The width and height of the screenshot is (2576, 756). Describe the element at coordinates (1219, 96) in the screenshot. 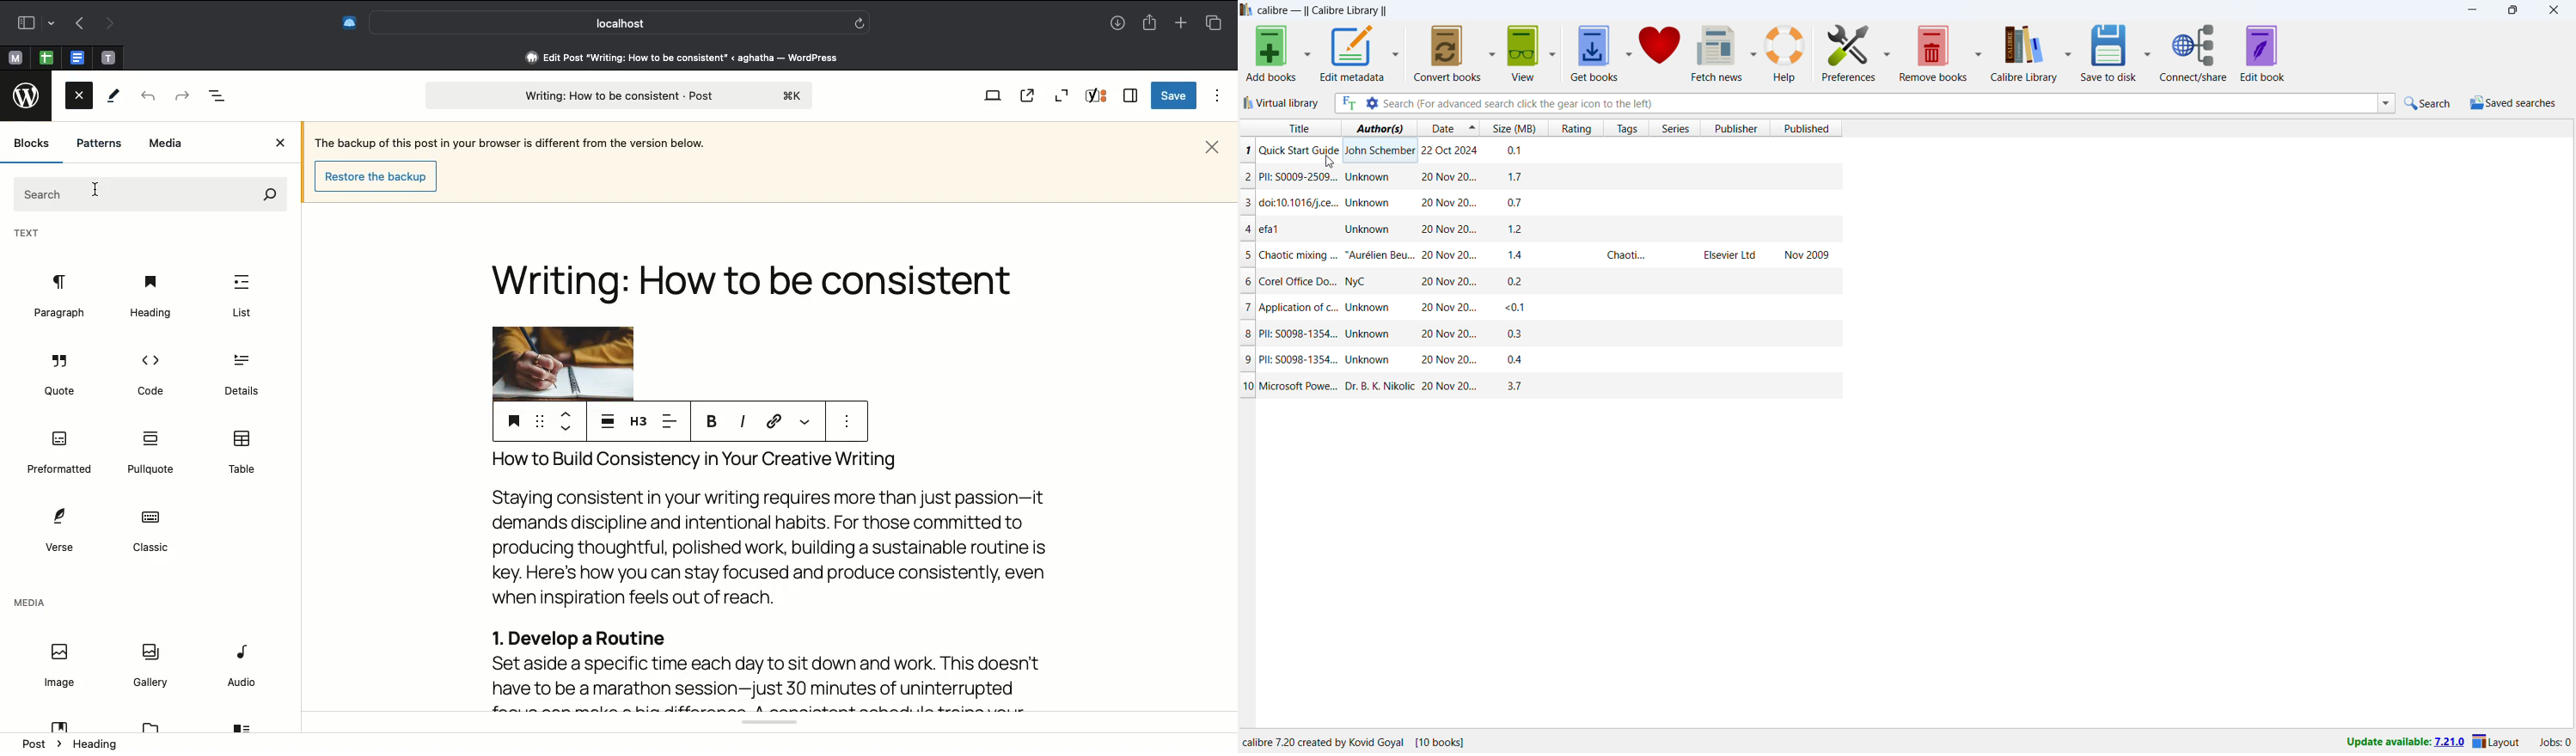

I see `Options` at that location.